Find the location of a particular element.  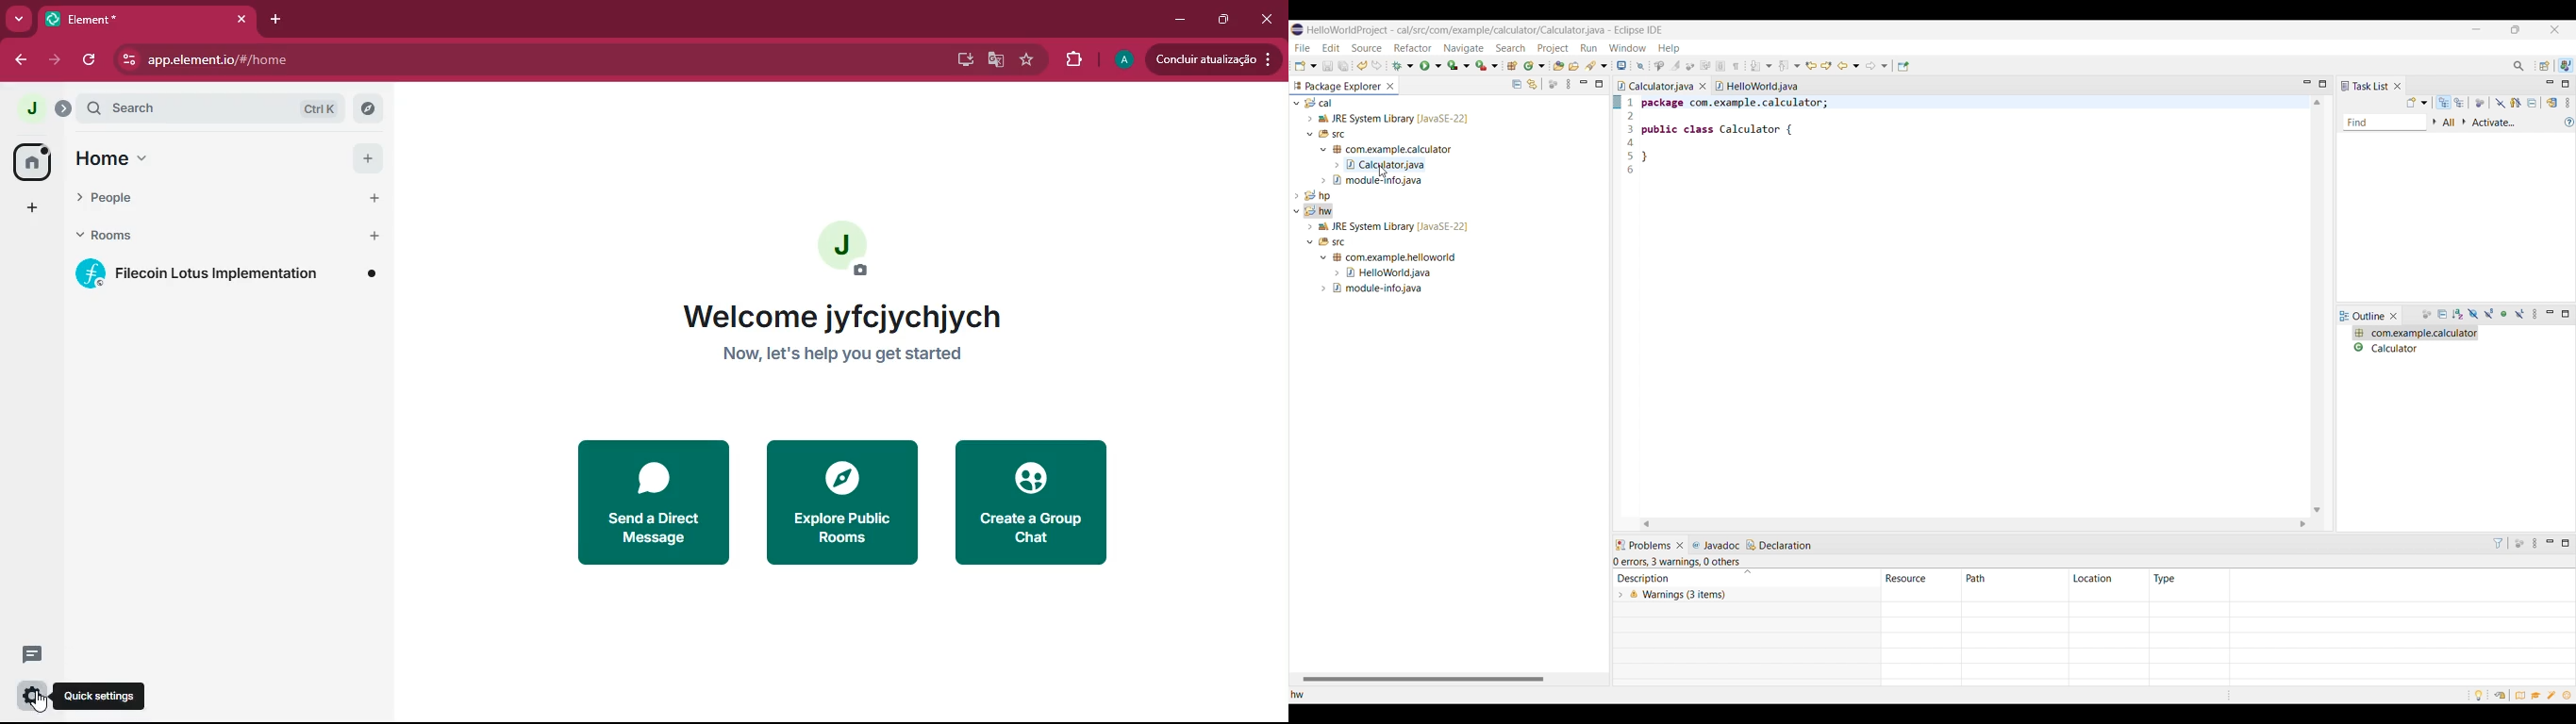

Save all is located at coordinates (1343, 66).